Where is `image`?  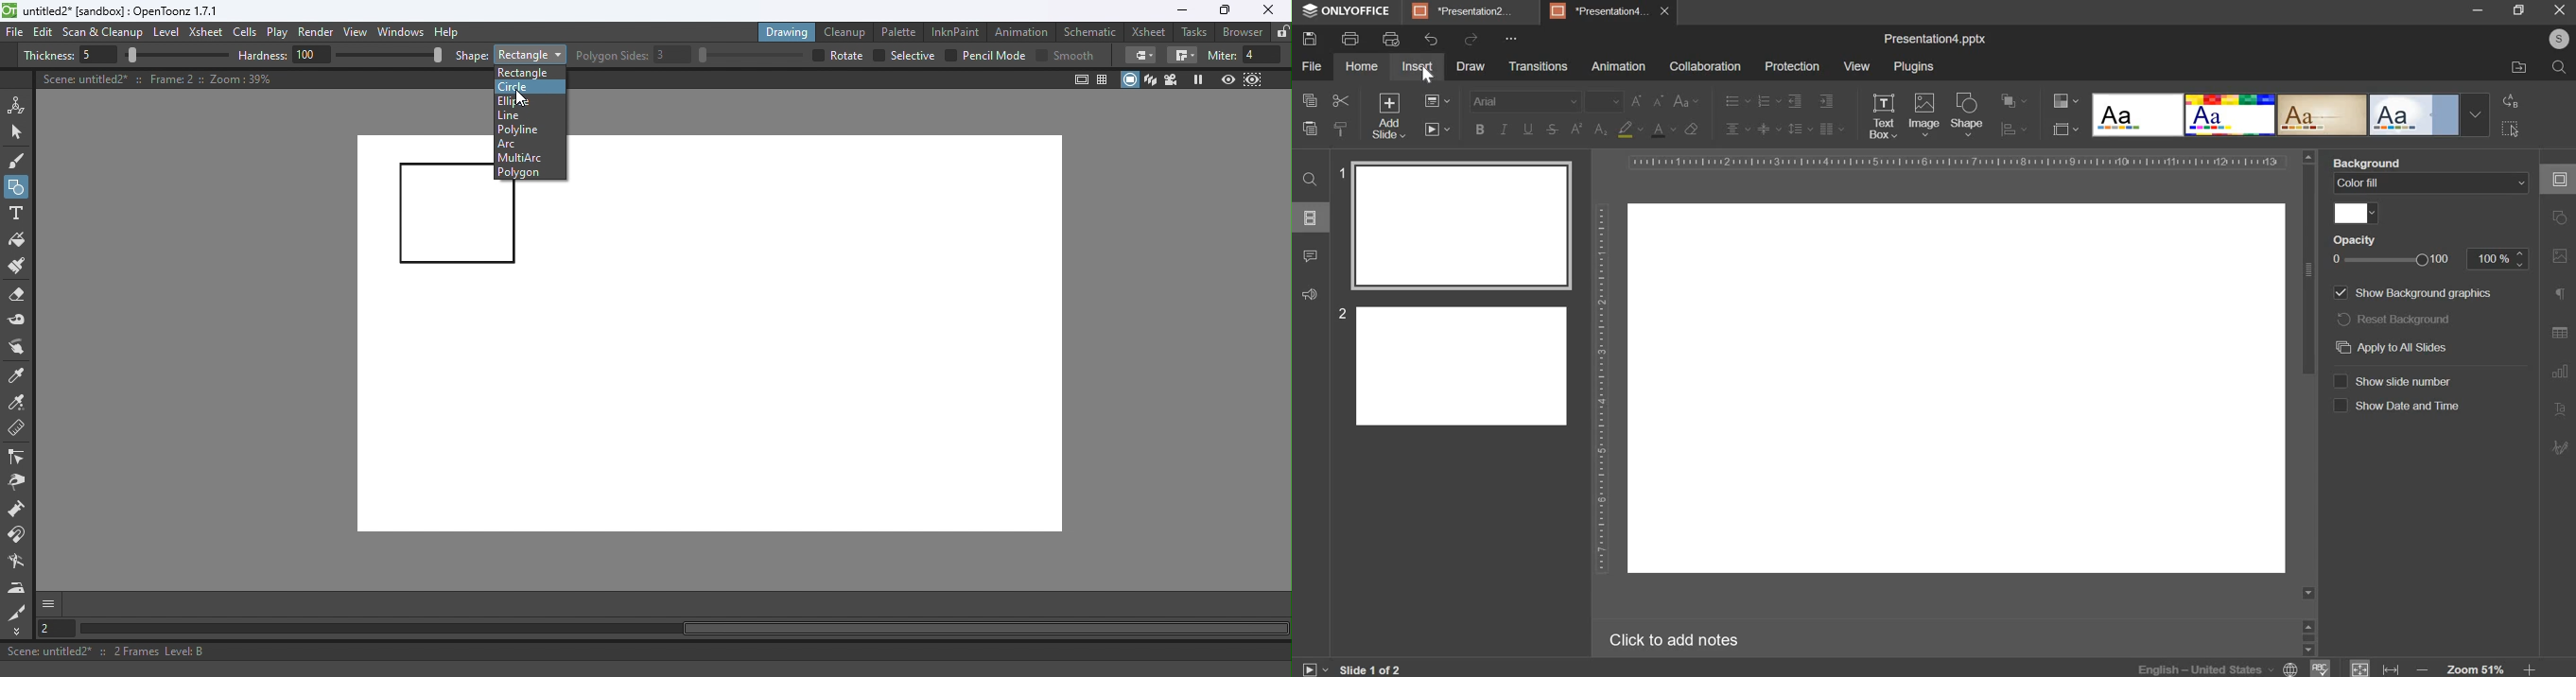 image is located at coordinates (1925, 115).